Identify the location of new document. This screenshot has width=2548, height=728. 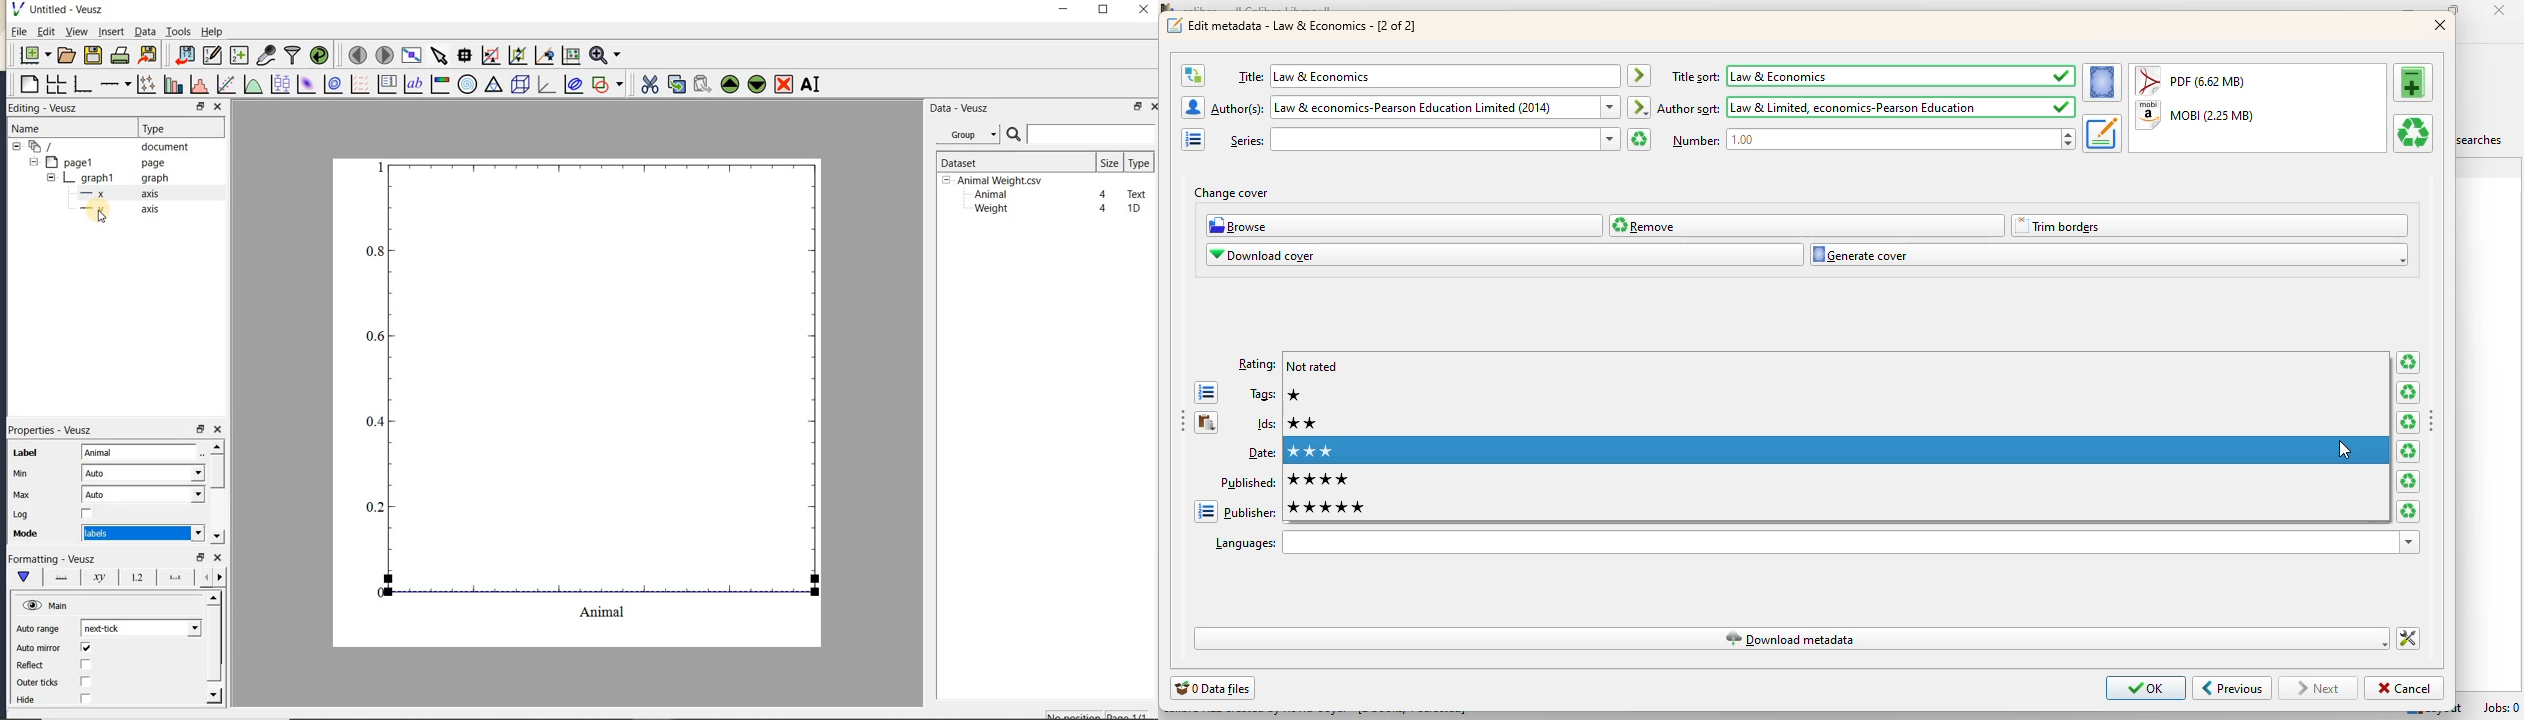
(32, 55).